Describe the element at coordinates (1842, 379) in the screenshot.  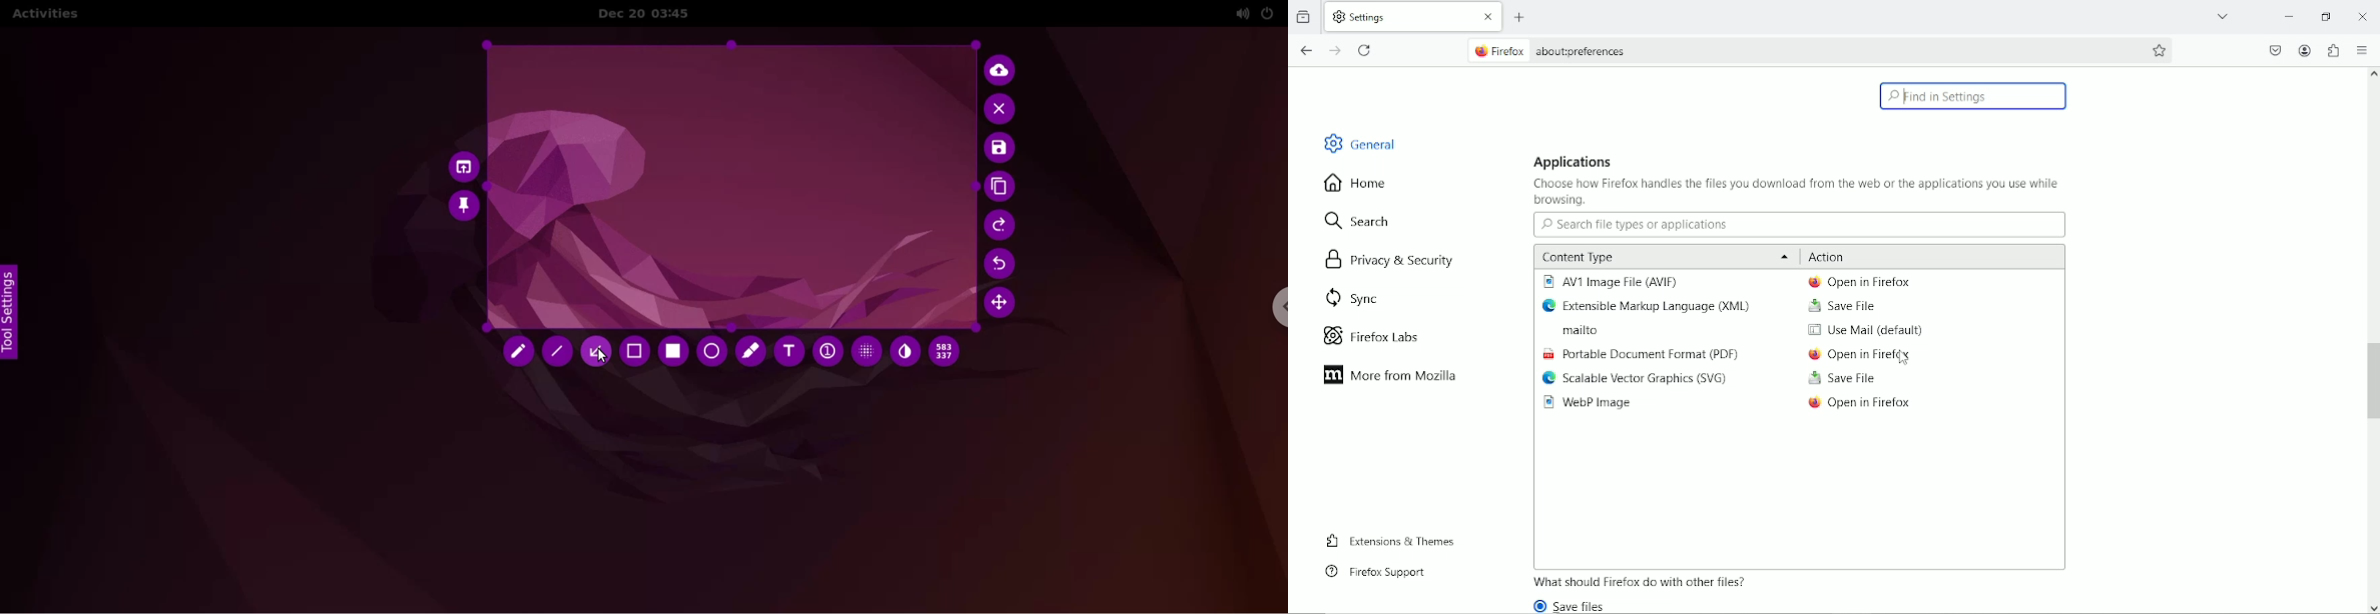
I see `Save file` at that location.